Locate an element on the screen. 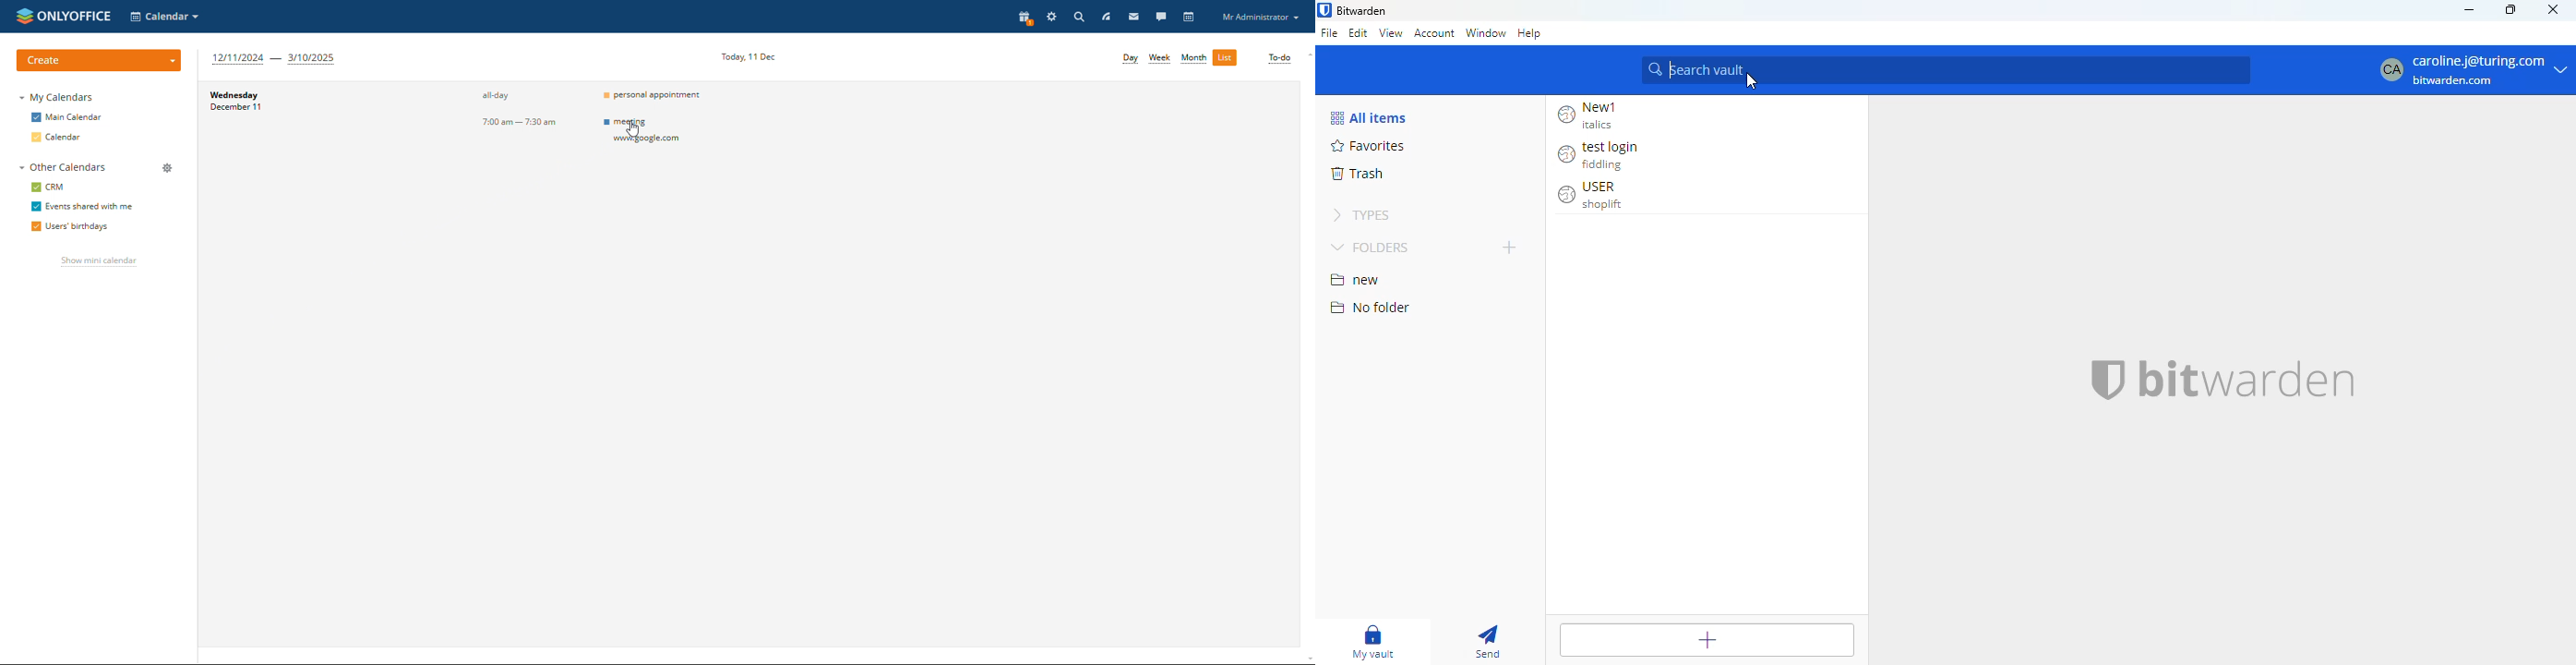 The image size is (2576, 672). event timings is located at coordinates (517, 110).